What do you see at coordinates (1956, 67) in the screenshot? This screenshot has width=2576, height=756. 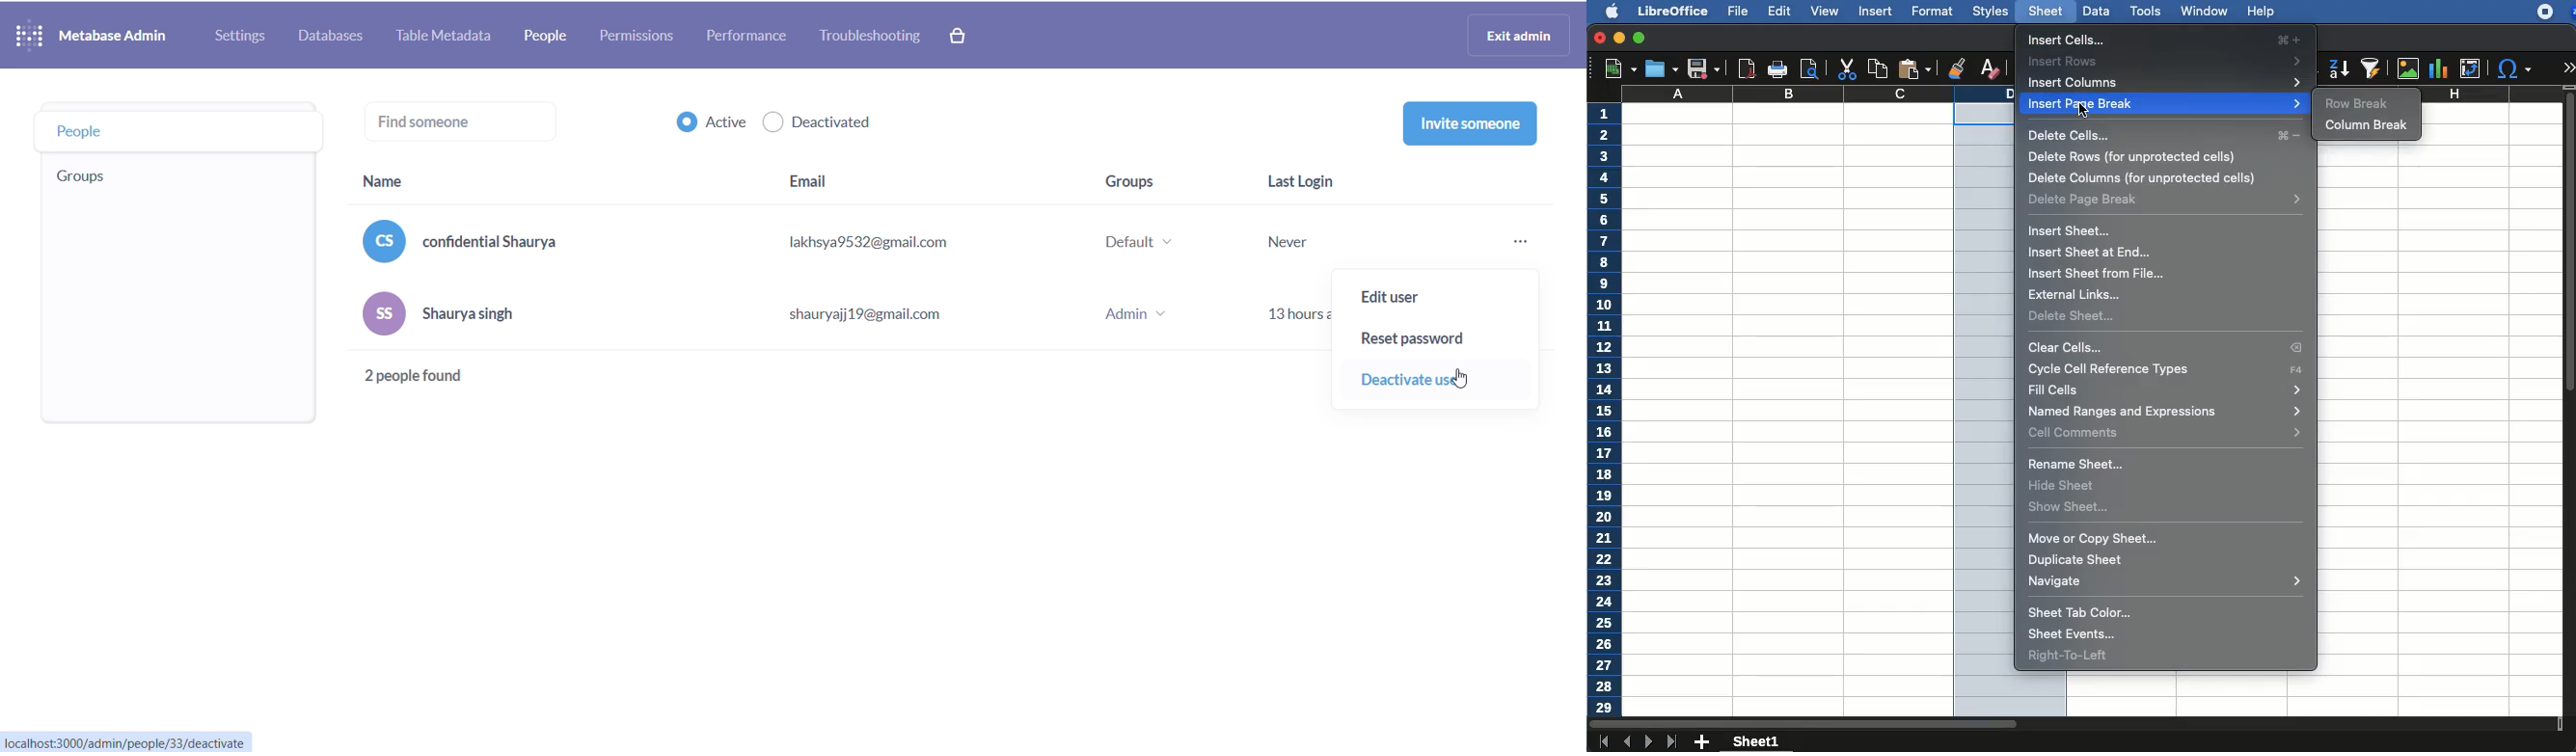 I see `clone formatting` at bounding box center [1956, 67].